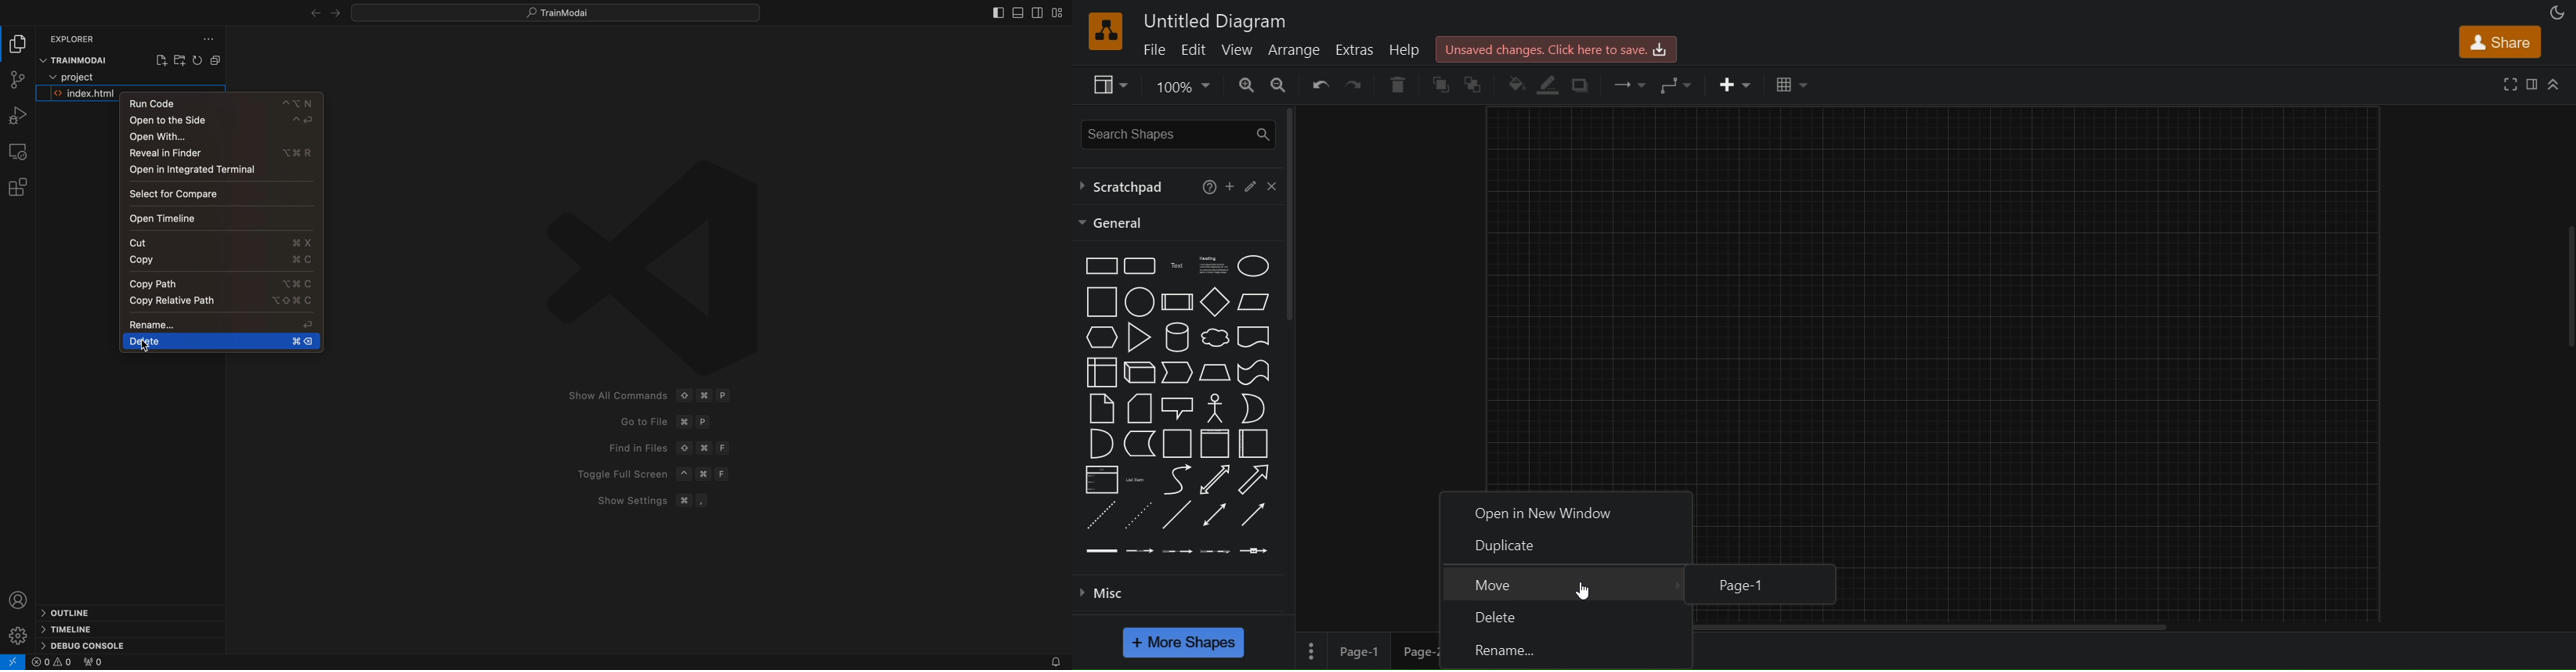  What do you see at coordinates (1566, 652) in the screenshot?
I see `rename` at bounding box center [1566, 652].